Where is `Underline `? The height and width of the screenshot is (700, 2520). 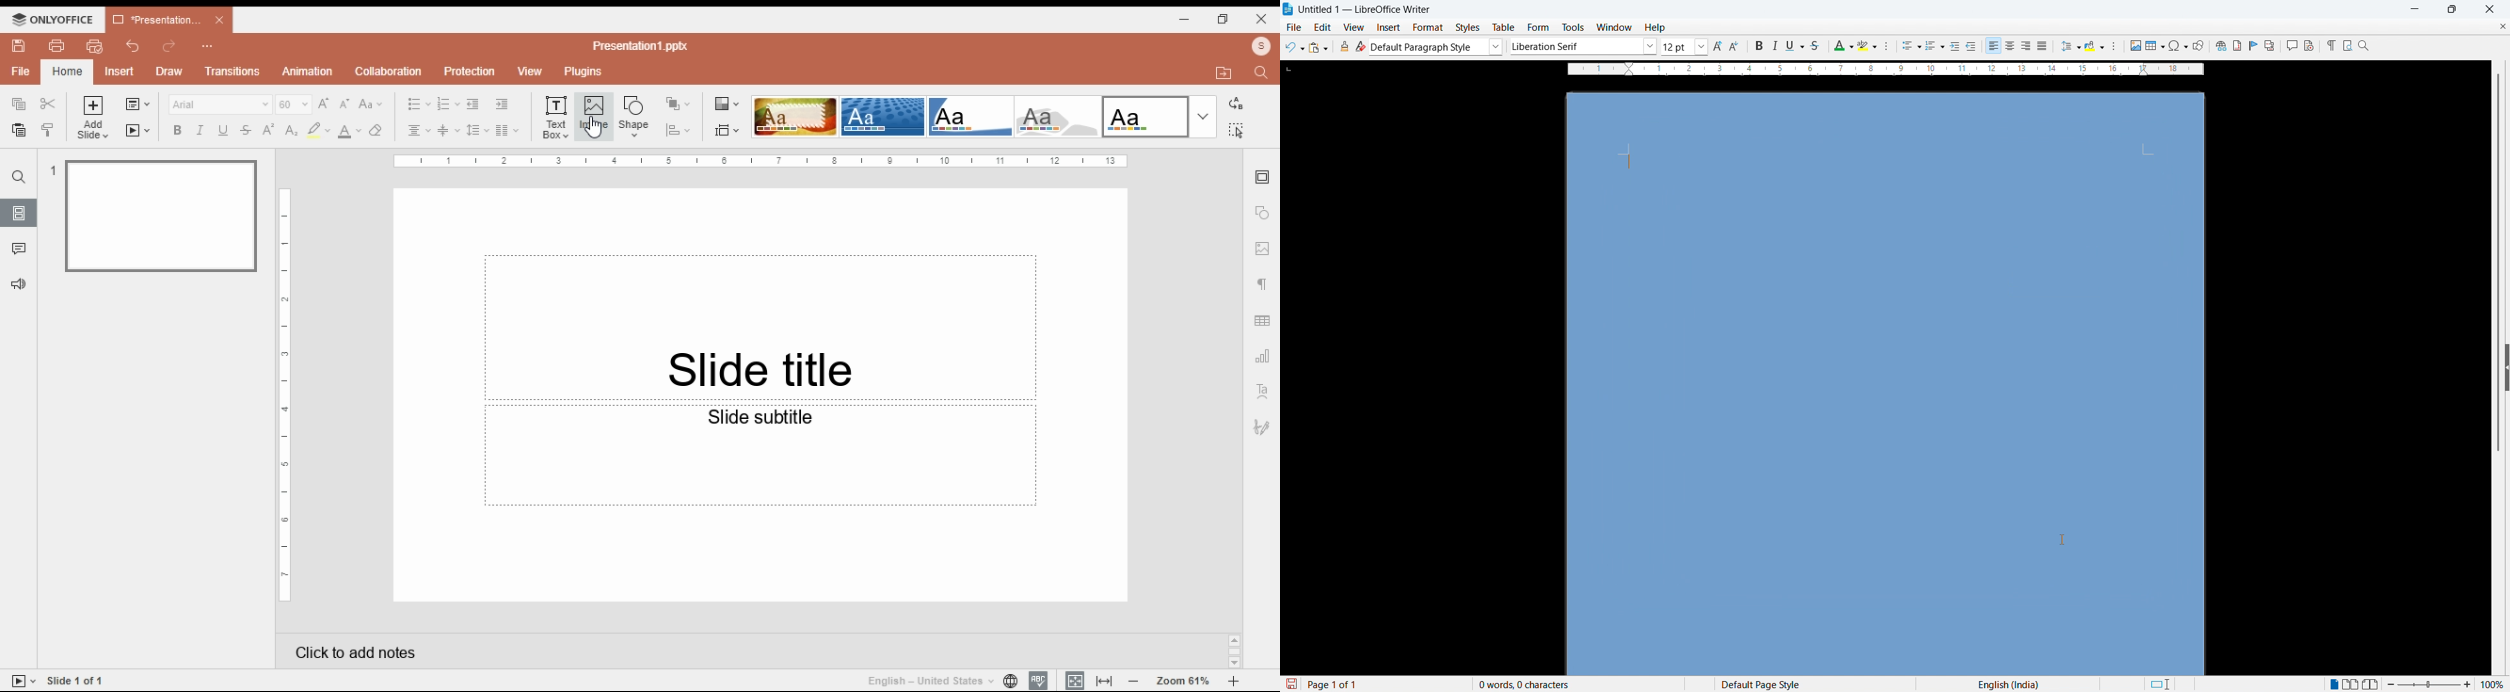 Underline  is located at coordinates (1795, 45).